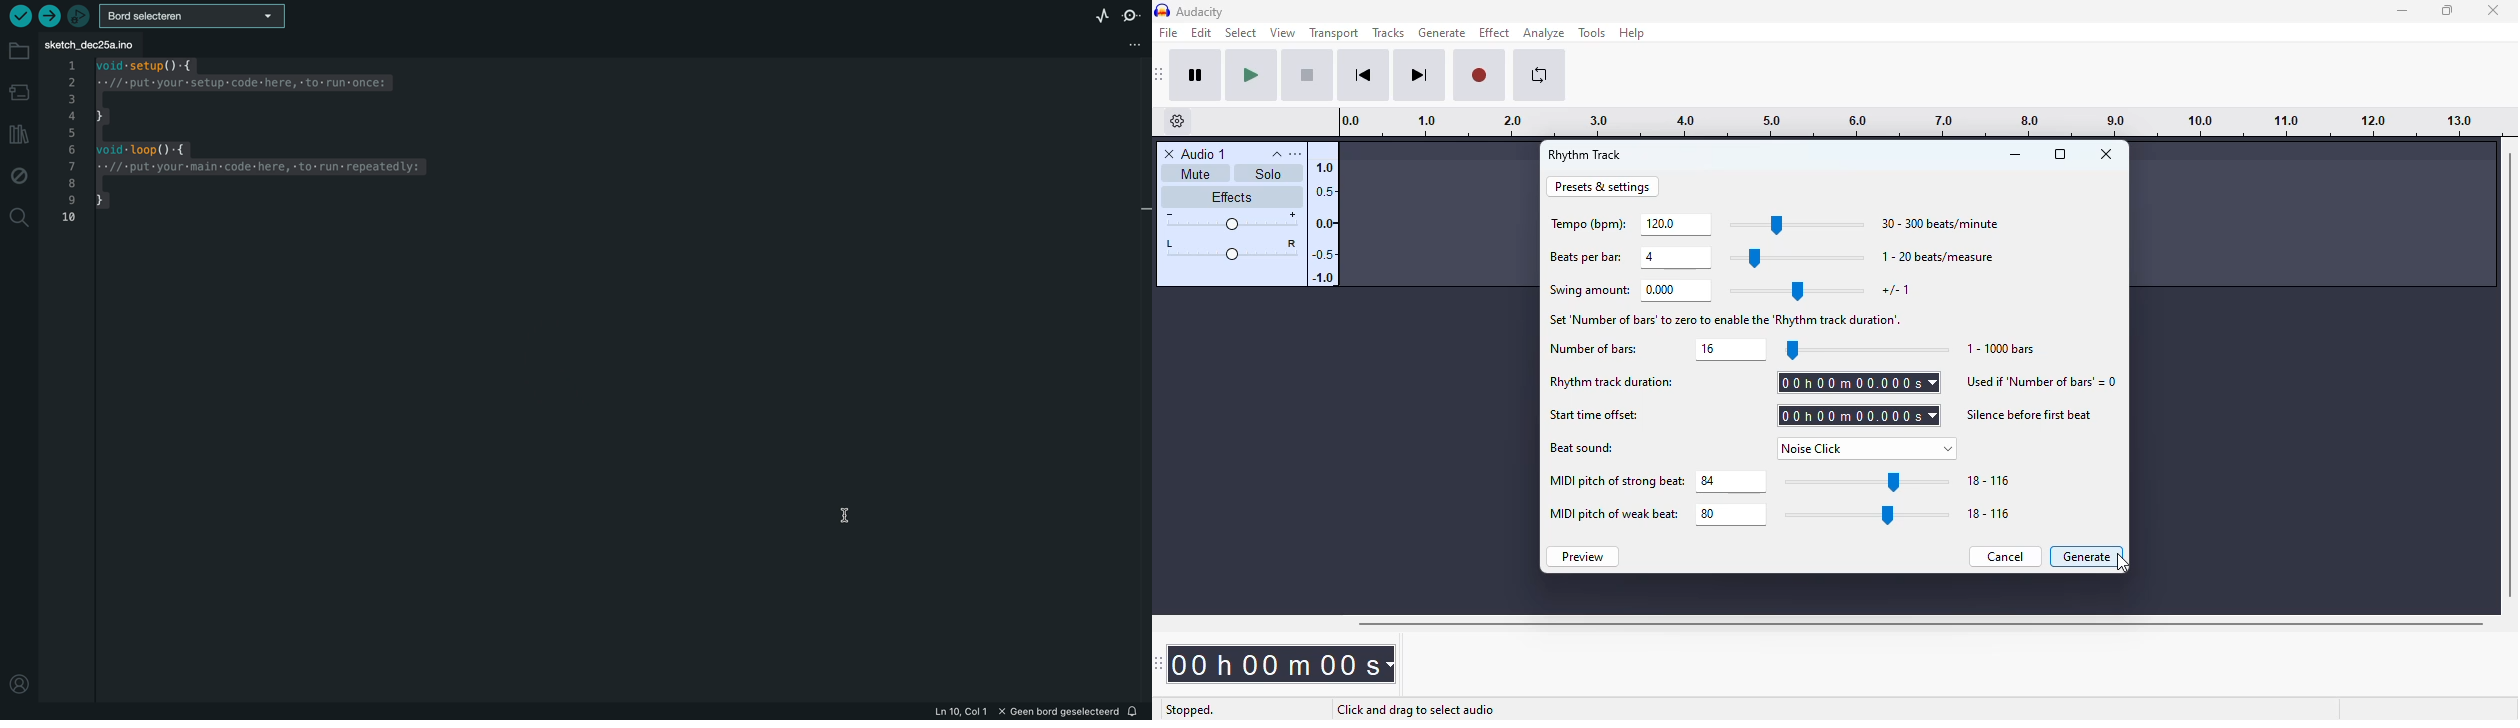  I want to click on collapse, so click(1277, 154).